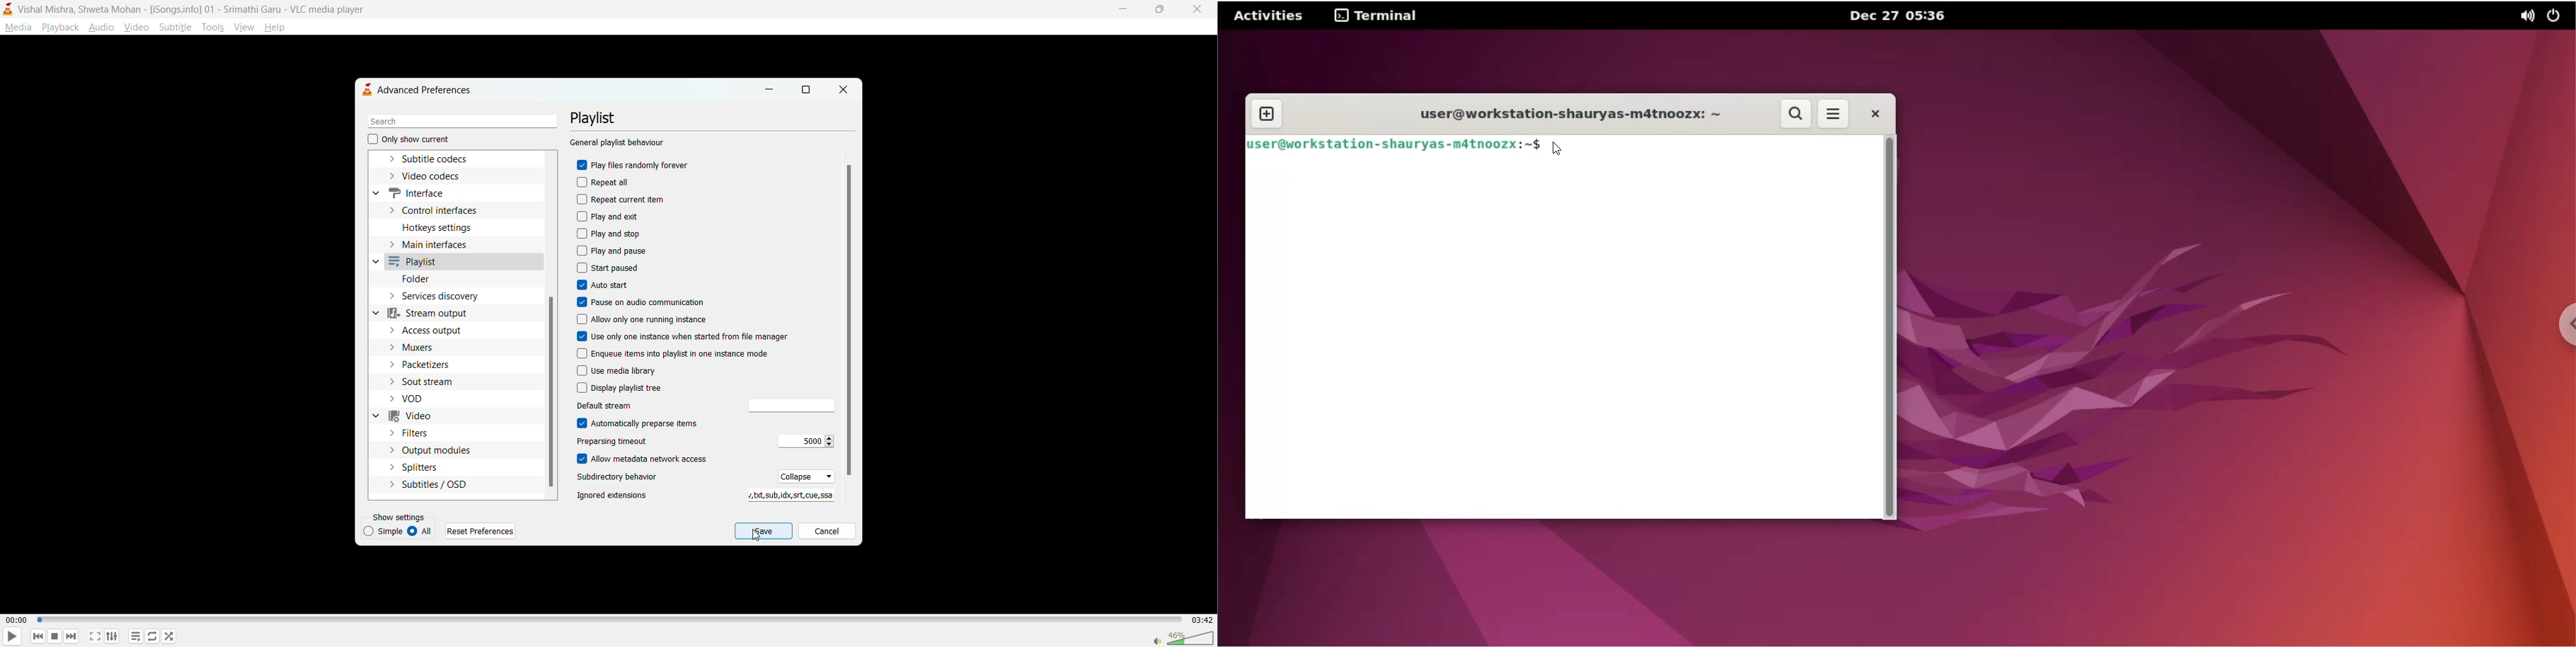 This screenshot has height=672, width=2576. What do you see at coordinates (623, 478) in the screenshot?
I see `subdirectory behaviour` at bounding box center [623, 478].